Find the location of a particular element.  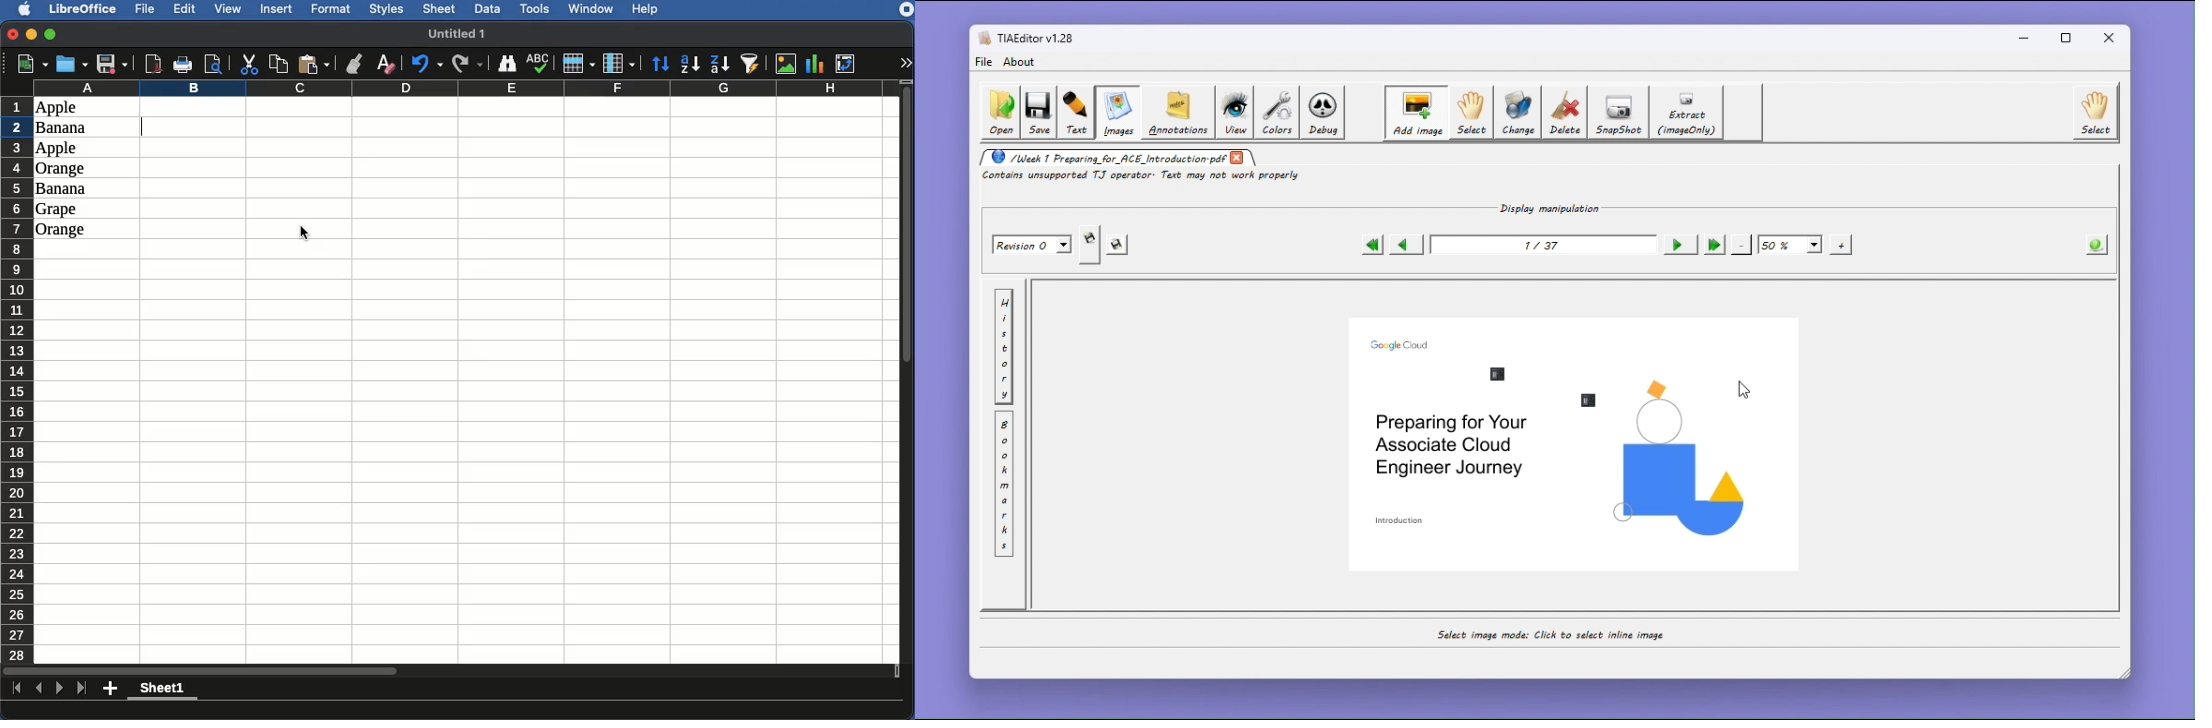

Next sheet is located at coordinates (60, 690).